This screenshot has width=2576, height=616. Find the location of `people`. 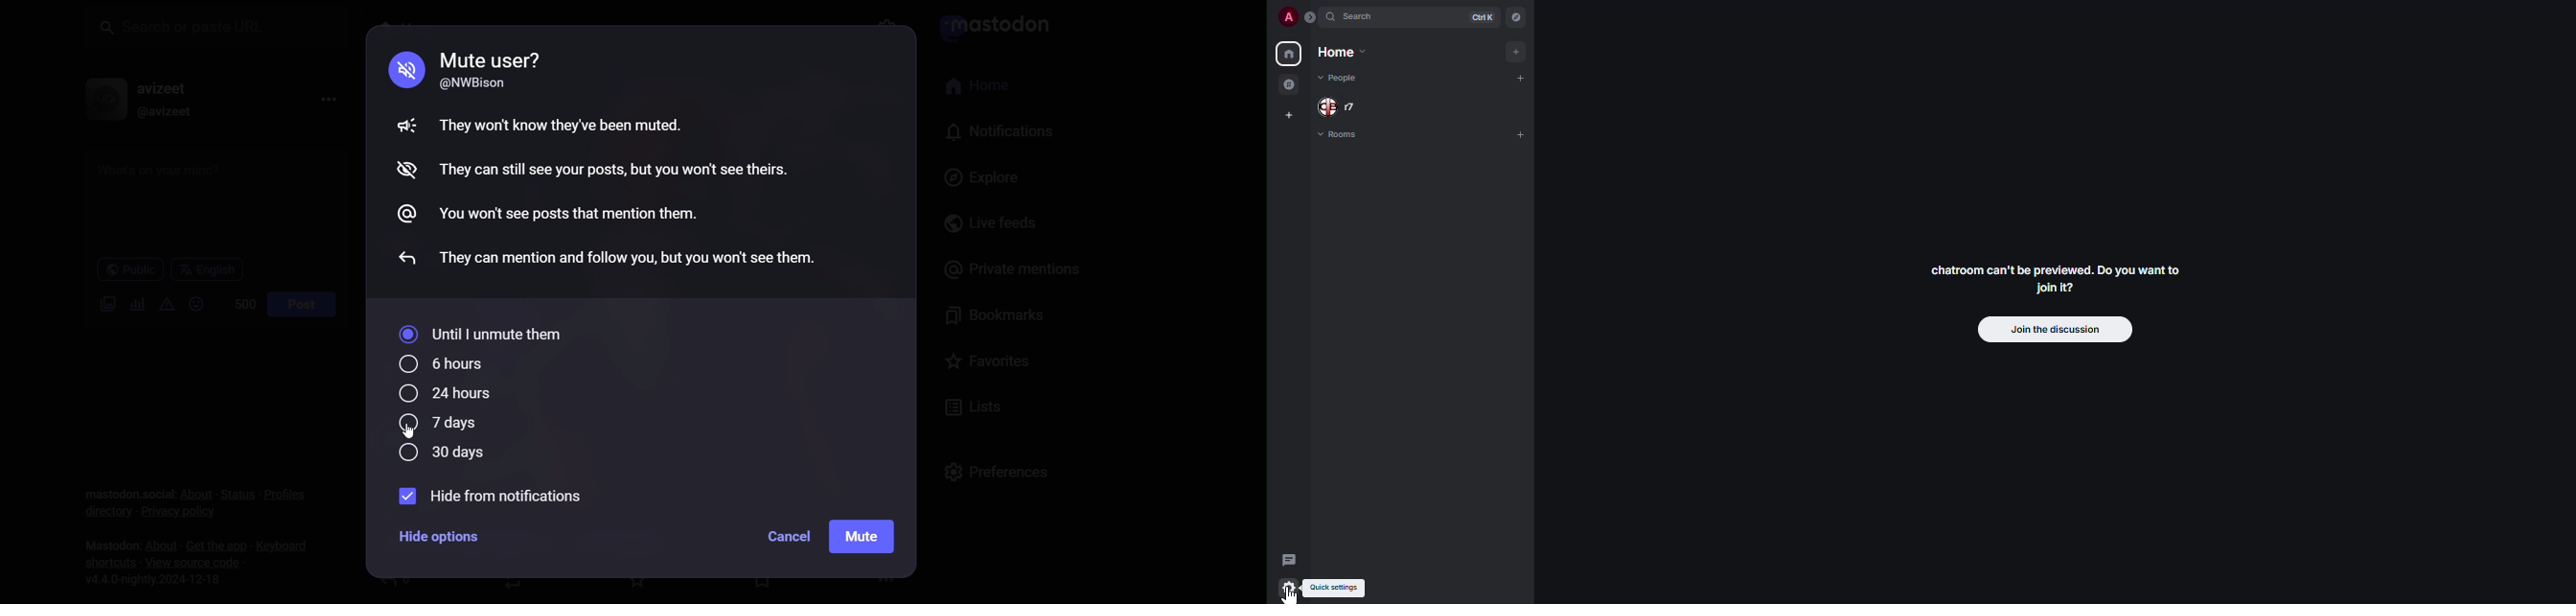

people is located at coordinates (1341, 106).